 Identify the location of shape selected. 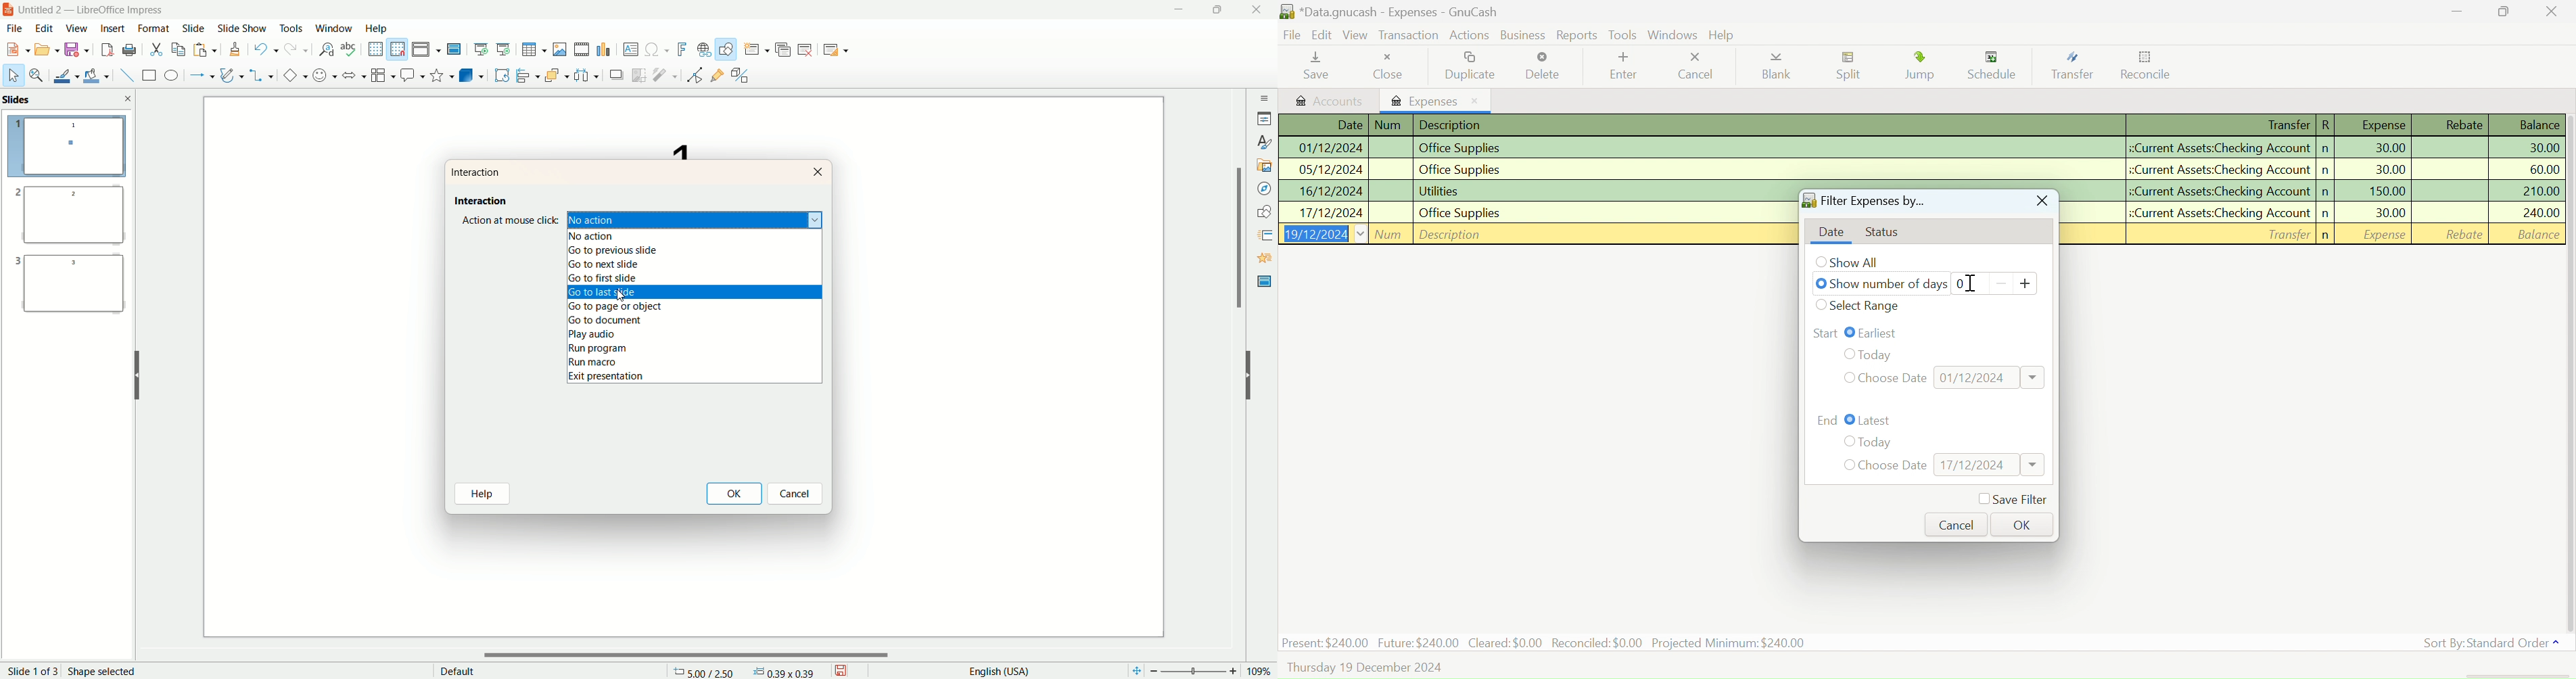
(105, 670).